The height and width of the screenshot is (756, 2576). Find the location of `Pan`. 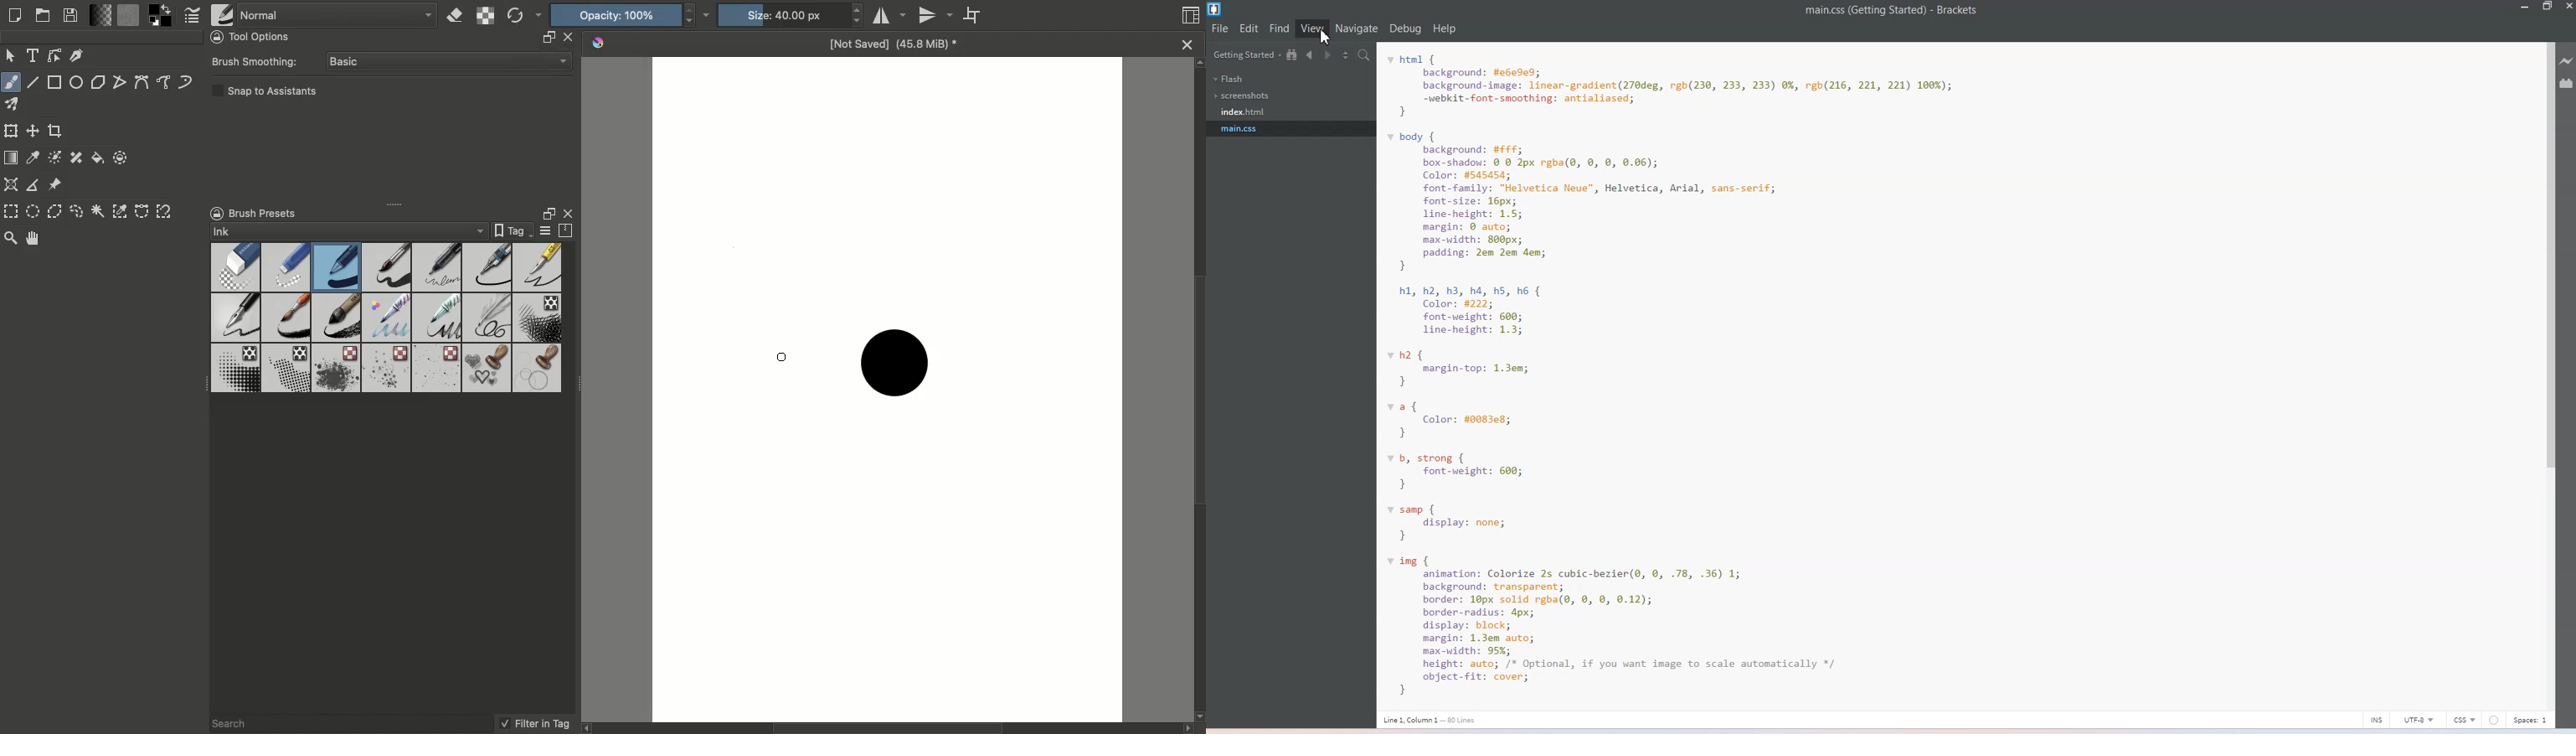

Pan is located at coordinates (39, 239).